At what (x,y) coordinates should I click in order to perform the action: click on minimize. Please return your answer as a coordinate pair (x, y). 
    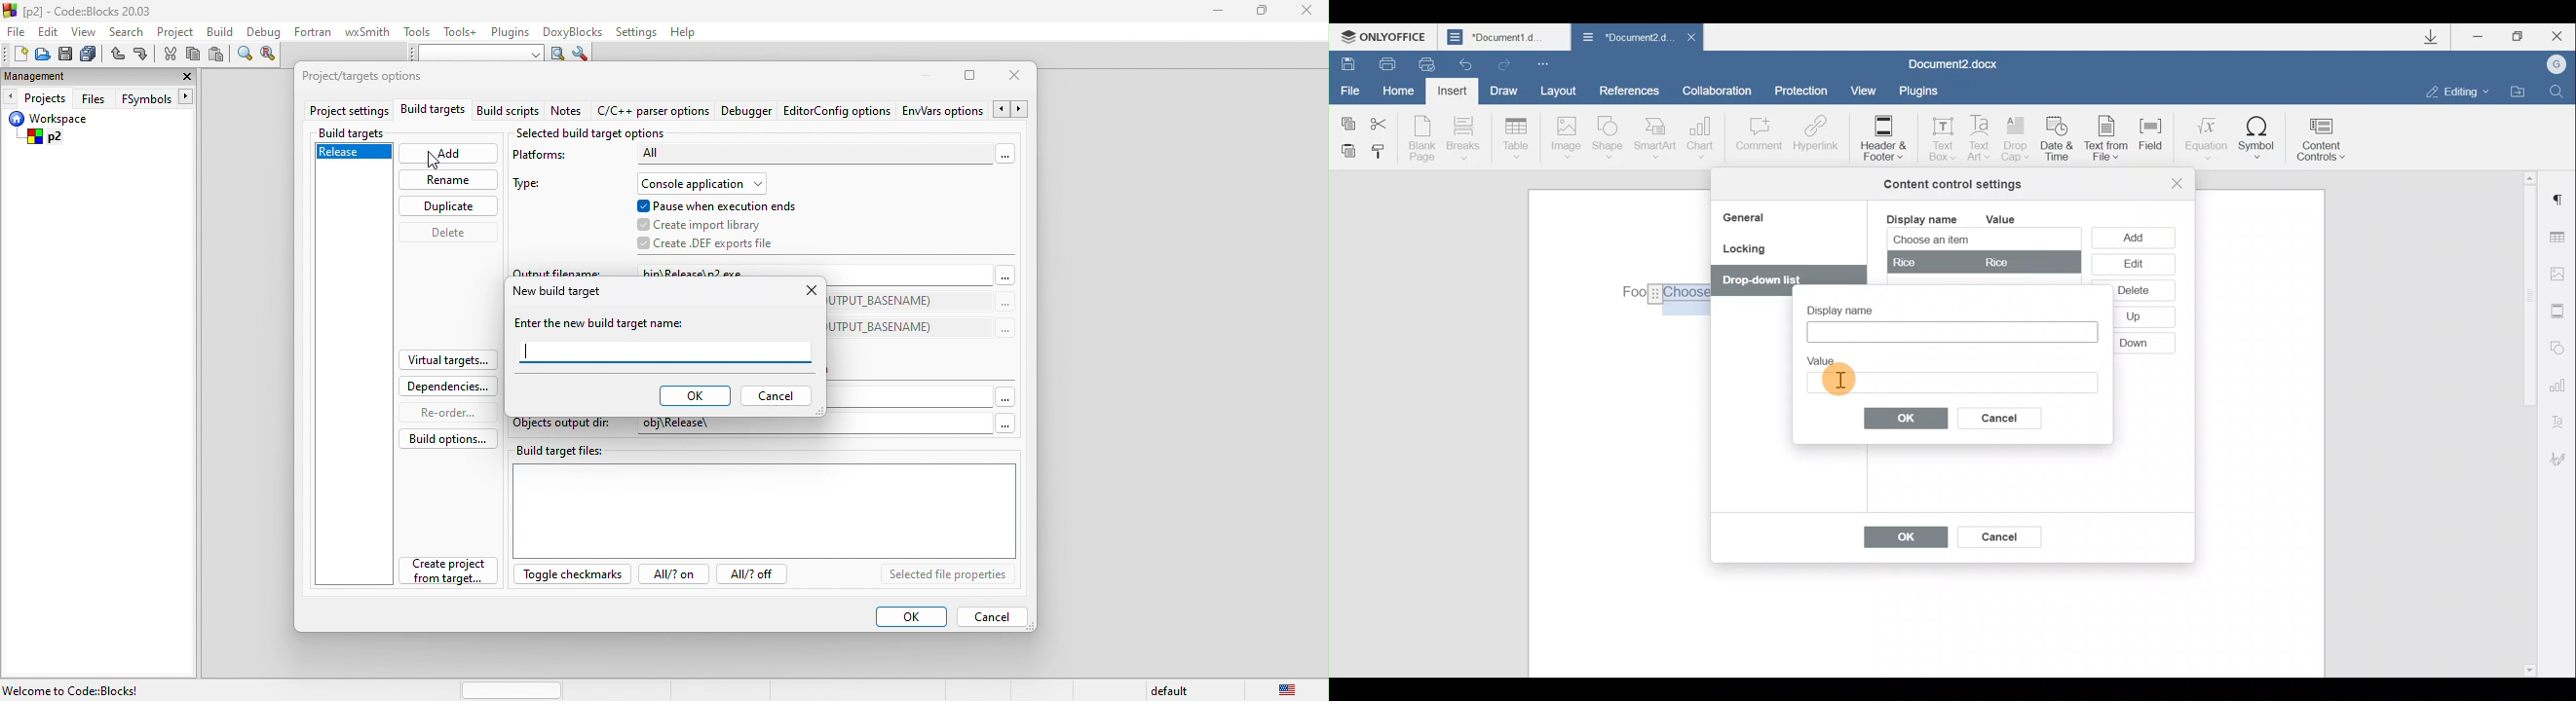
    Looking at the image, I should click on (926, 76).